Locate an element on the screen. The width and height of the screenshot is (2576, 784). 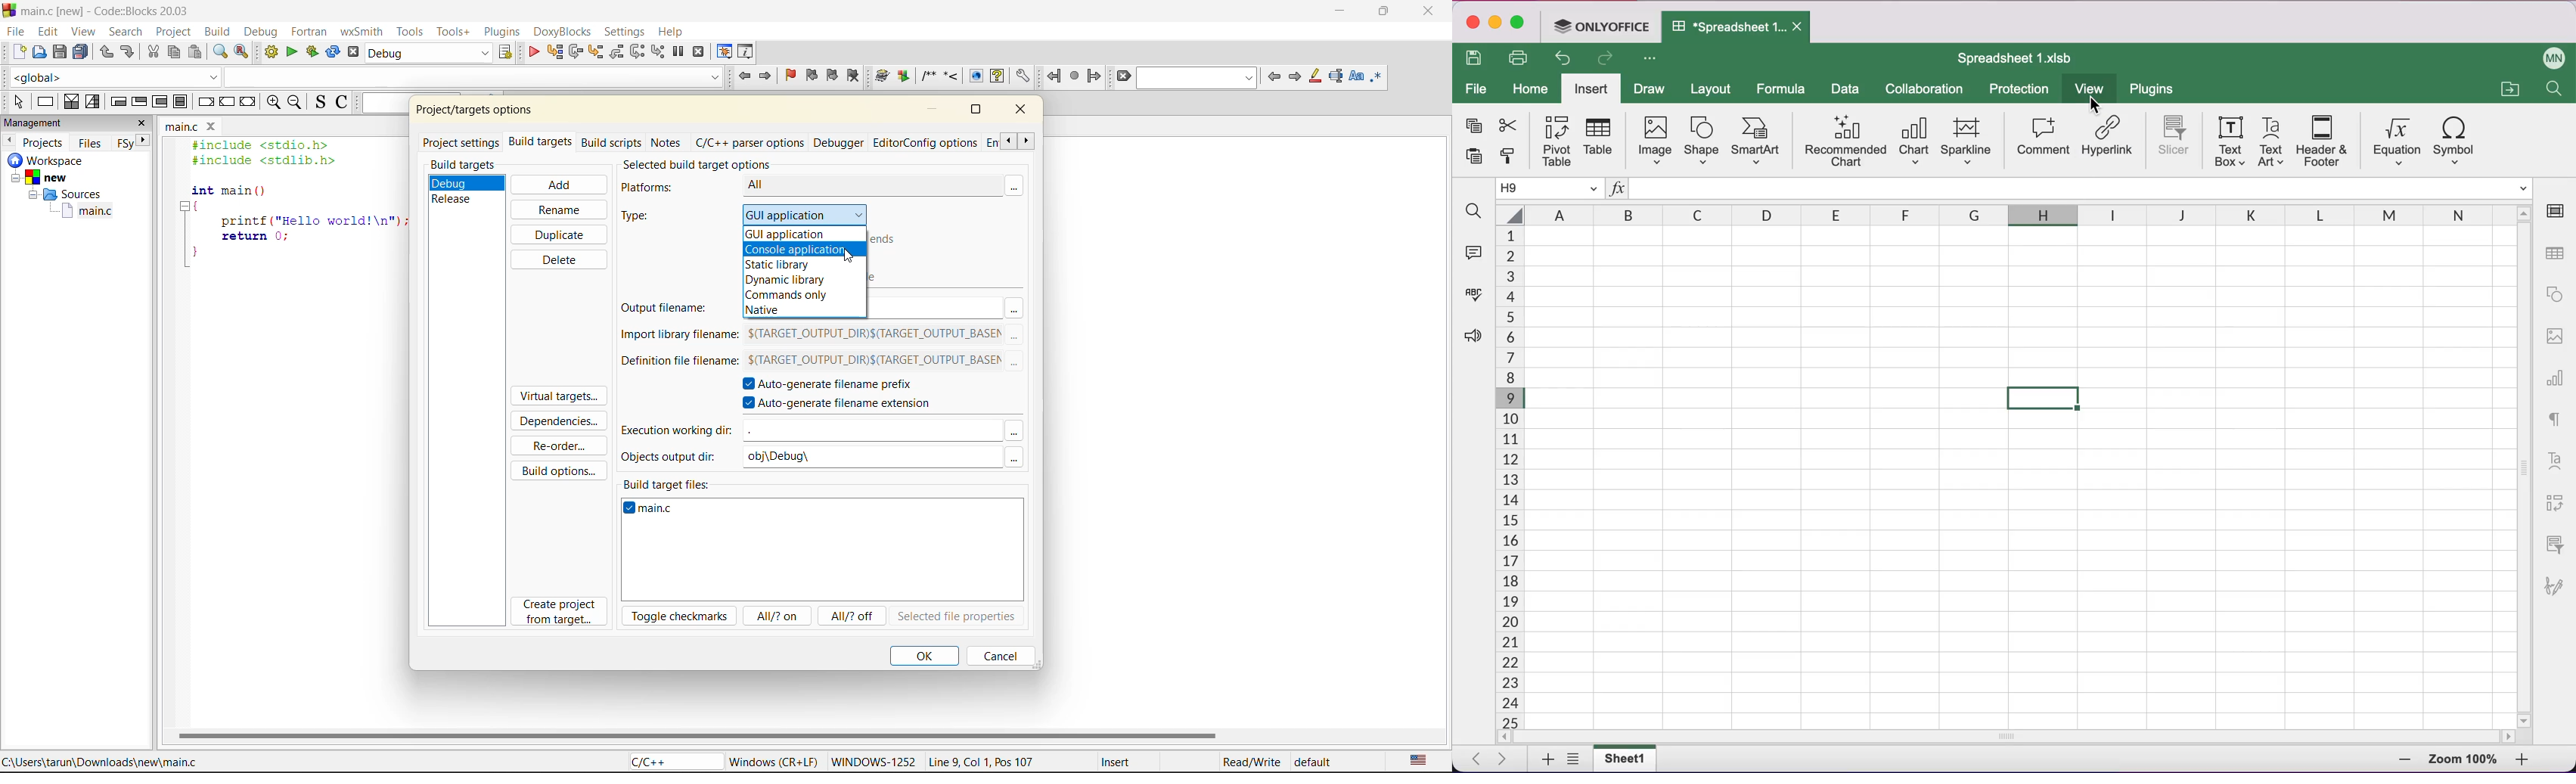
counting loop is located at coordinates (160, 103).